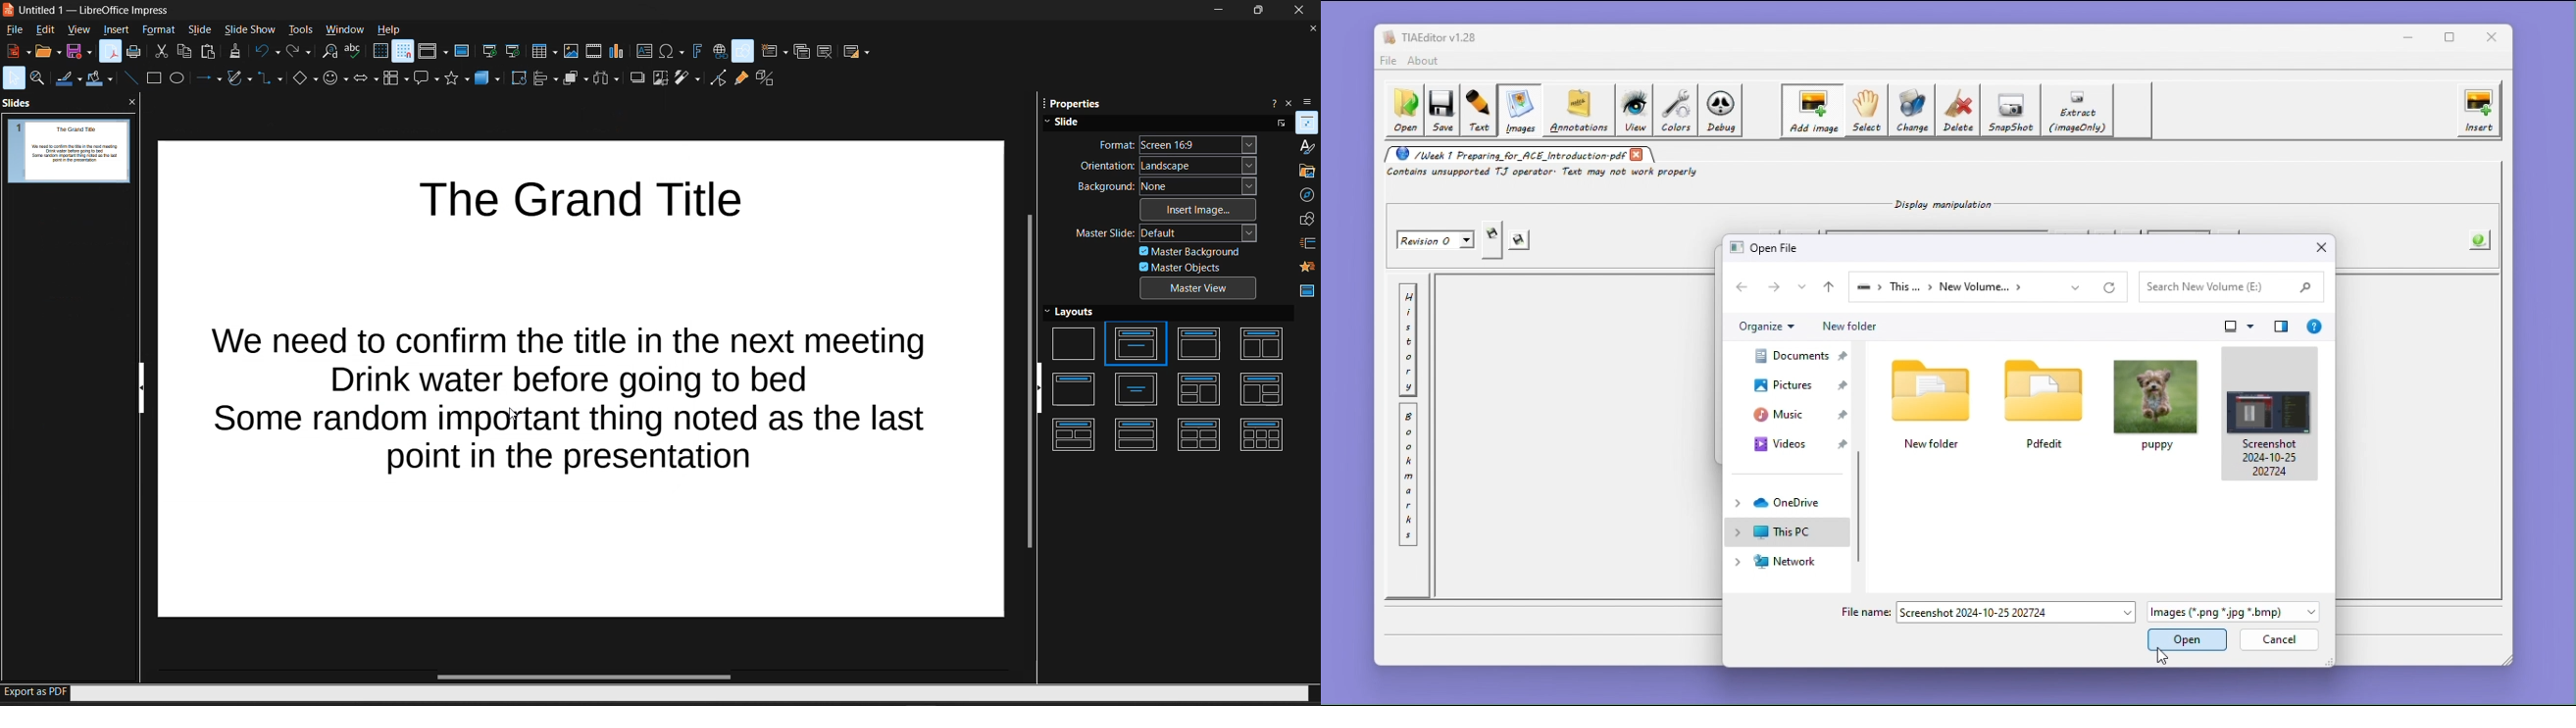 The width and height of the screenshot is (2576, 728). Describe the element at coordinates (544, 51) in the screenshot. I see `table` at that location.